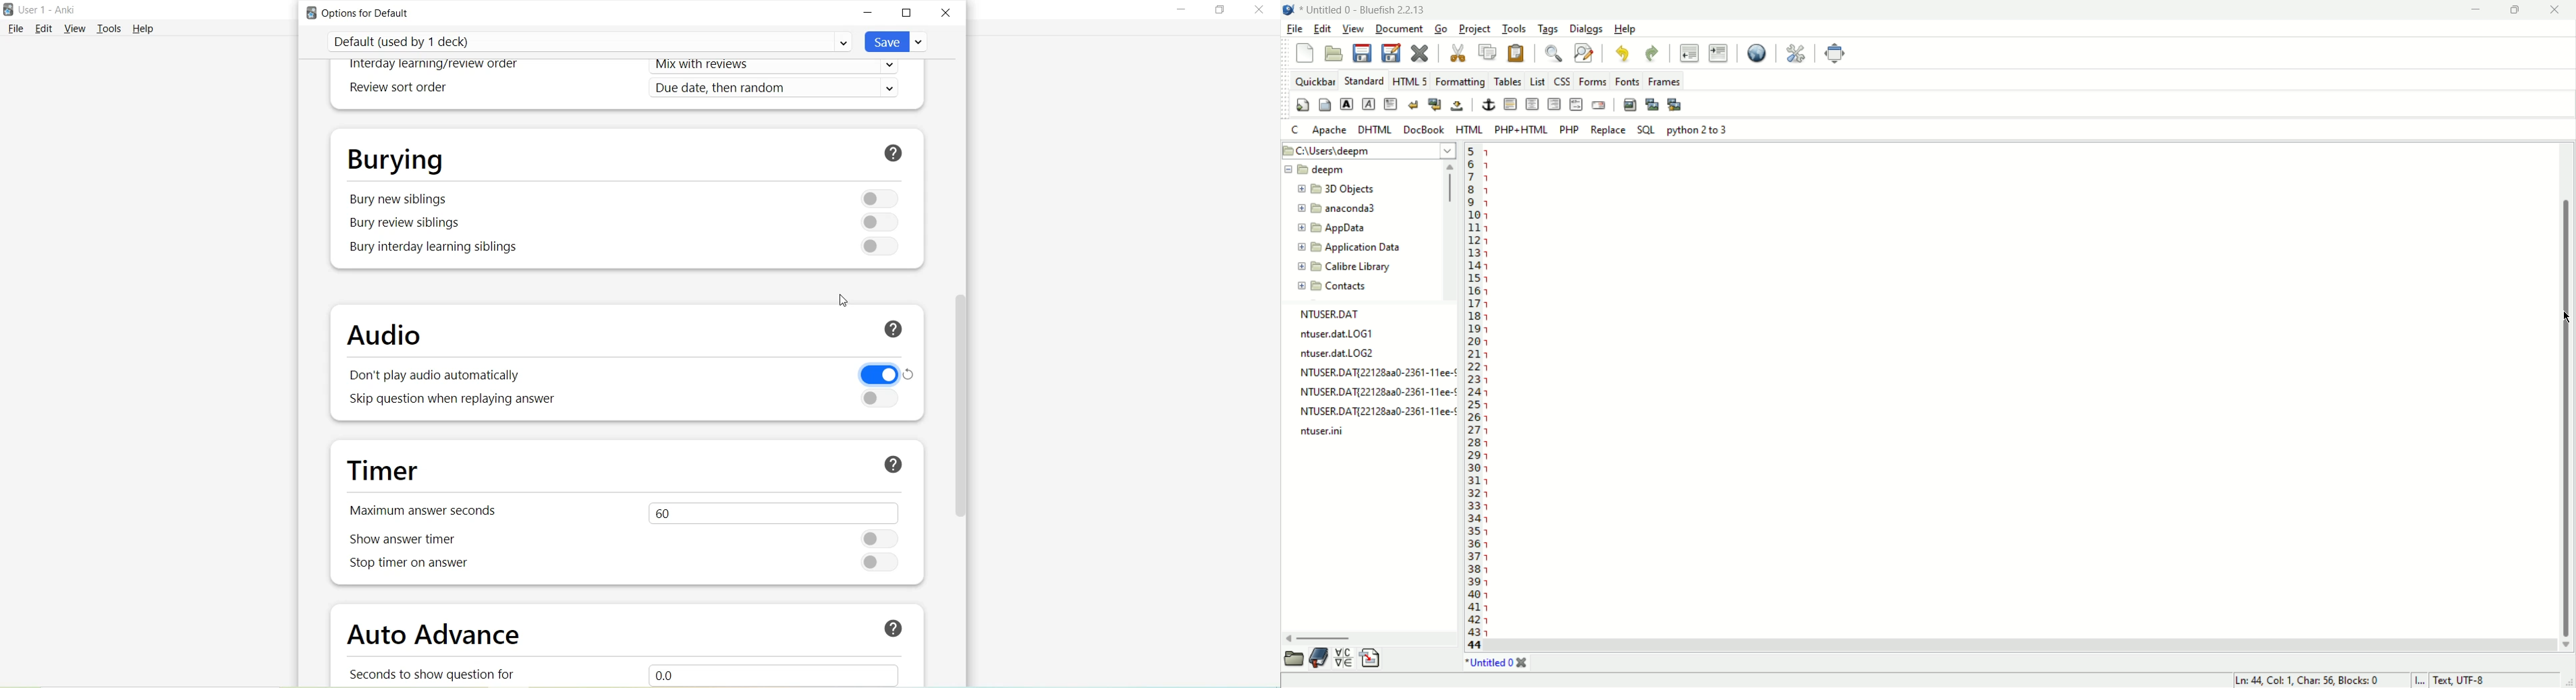 This screenshot has width=2576, height=700. I want to click on maximize, so click(2518, 9).